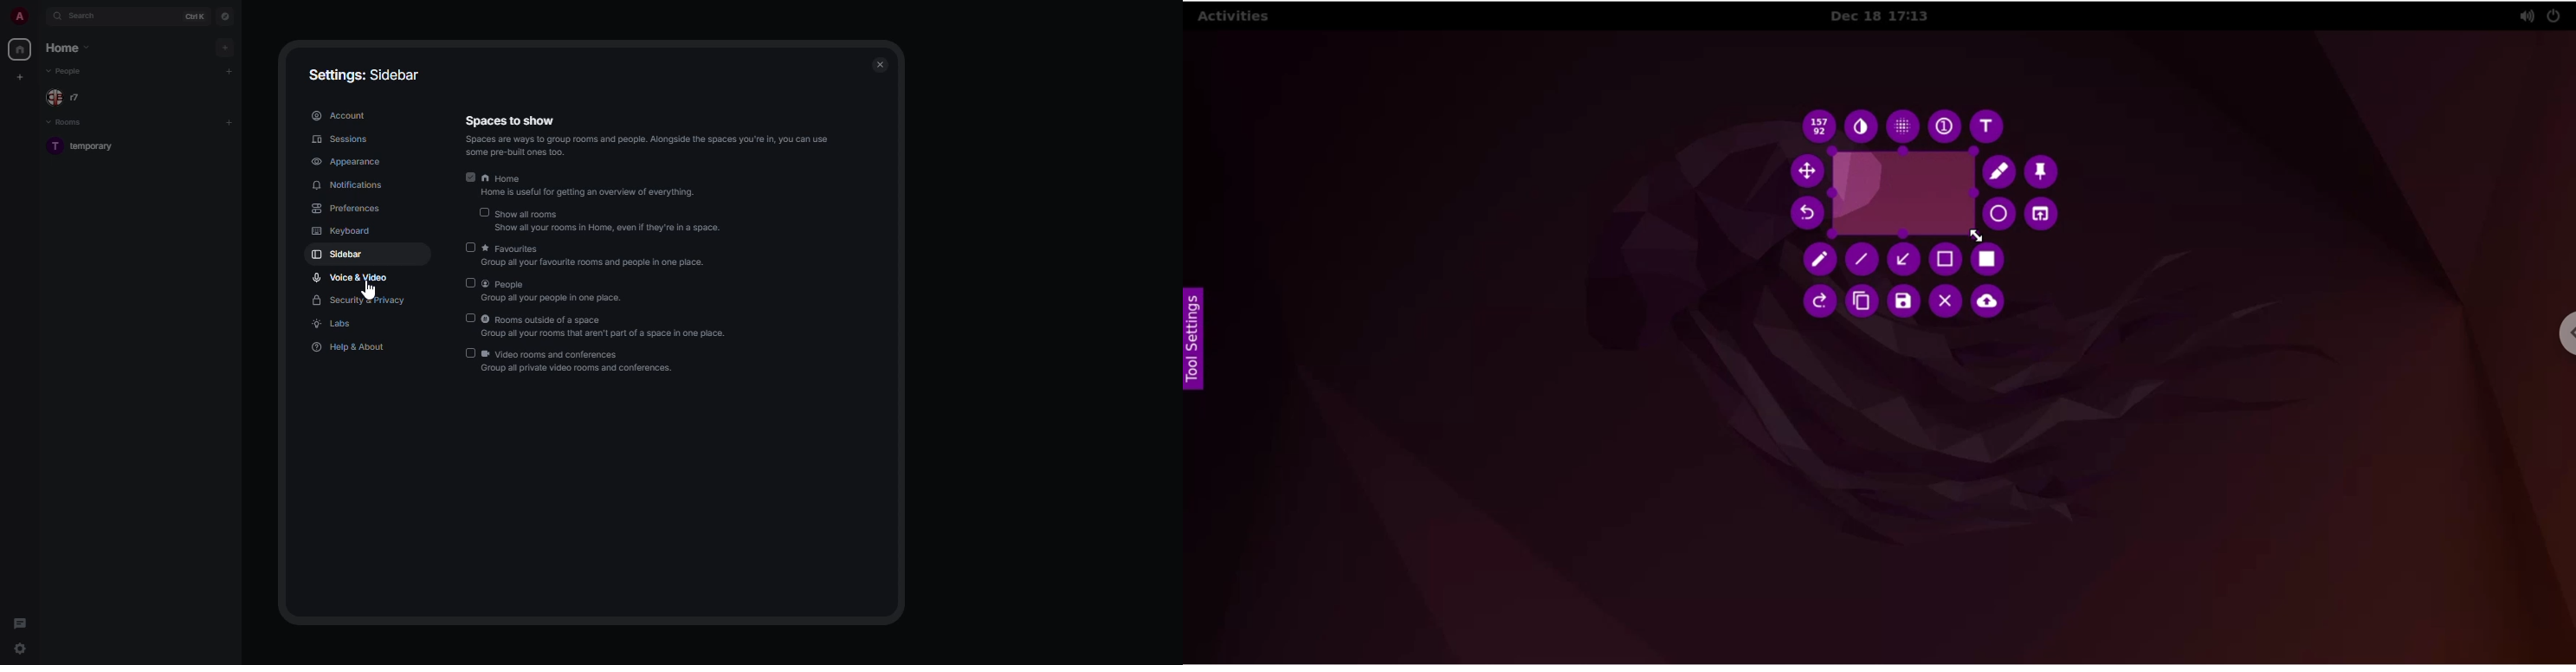 The width and height of the screenshot is (2576, 672). Describe the element at coordinates (68, 72) in the screenshot. I see `people` at that location.